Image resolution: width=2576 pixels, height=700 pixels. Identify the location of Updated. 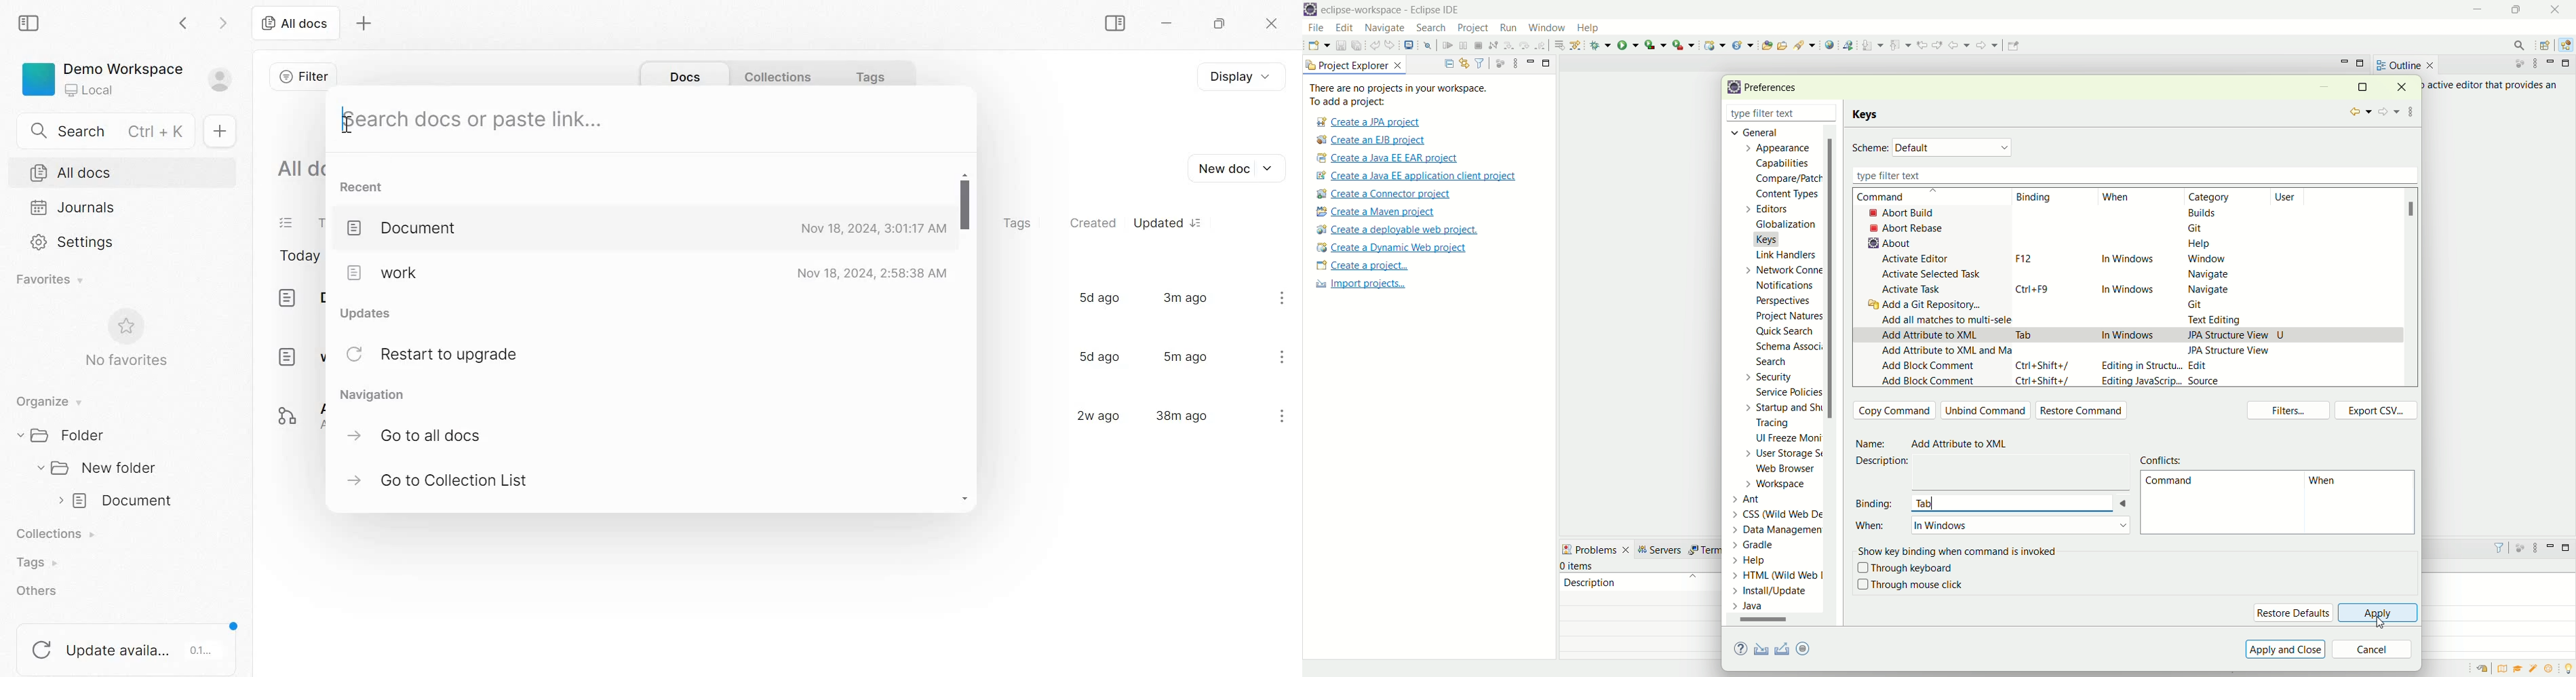
(1166, 223).